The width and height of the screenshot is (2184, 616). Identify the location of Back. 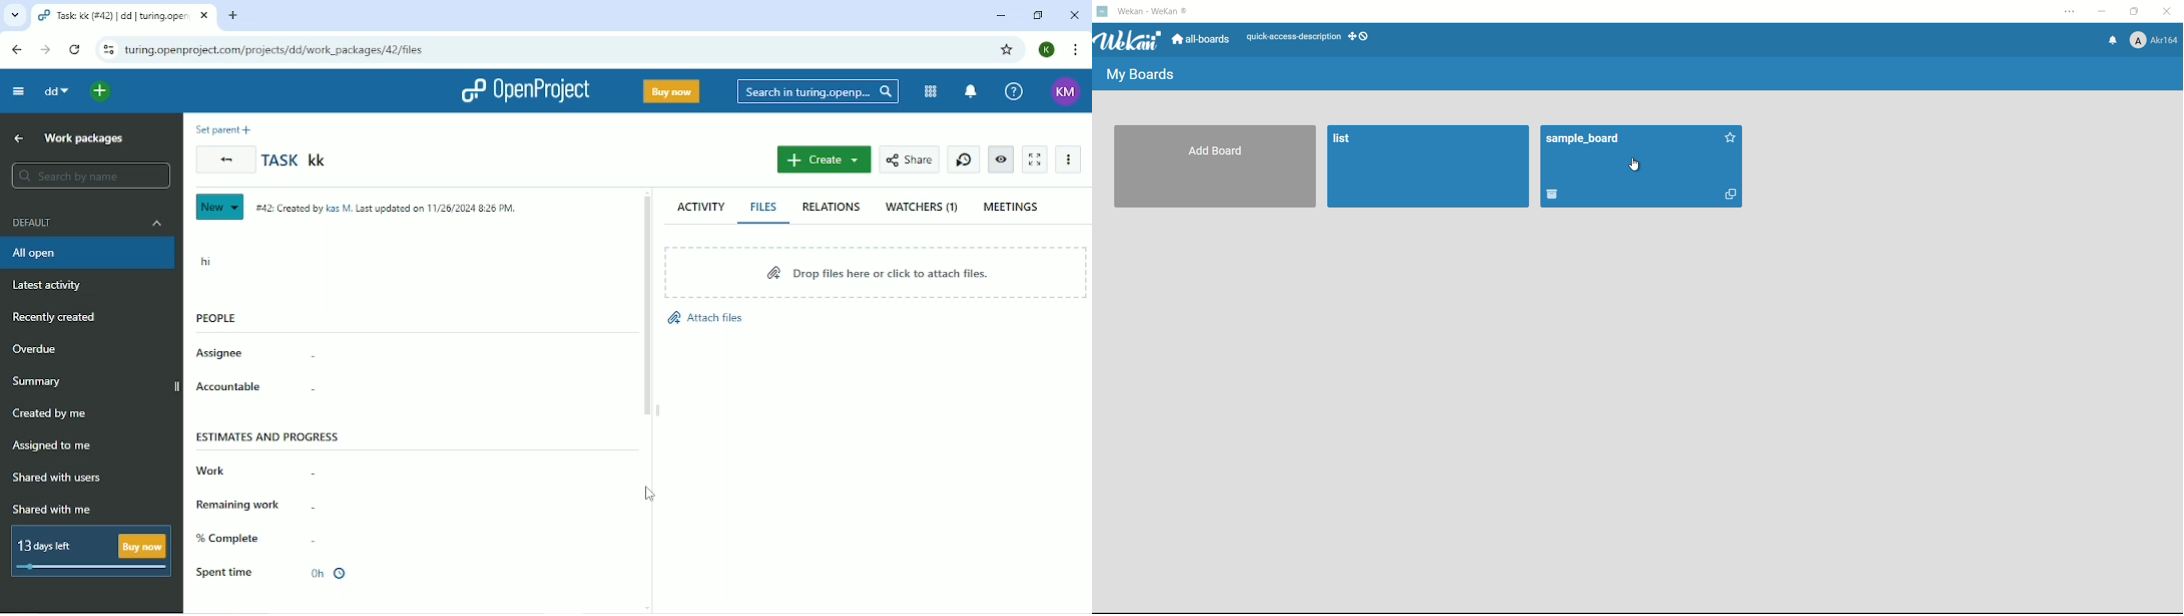
(225, 159).